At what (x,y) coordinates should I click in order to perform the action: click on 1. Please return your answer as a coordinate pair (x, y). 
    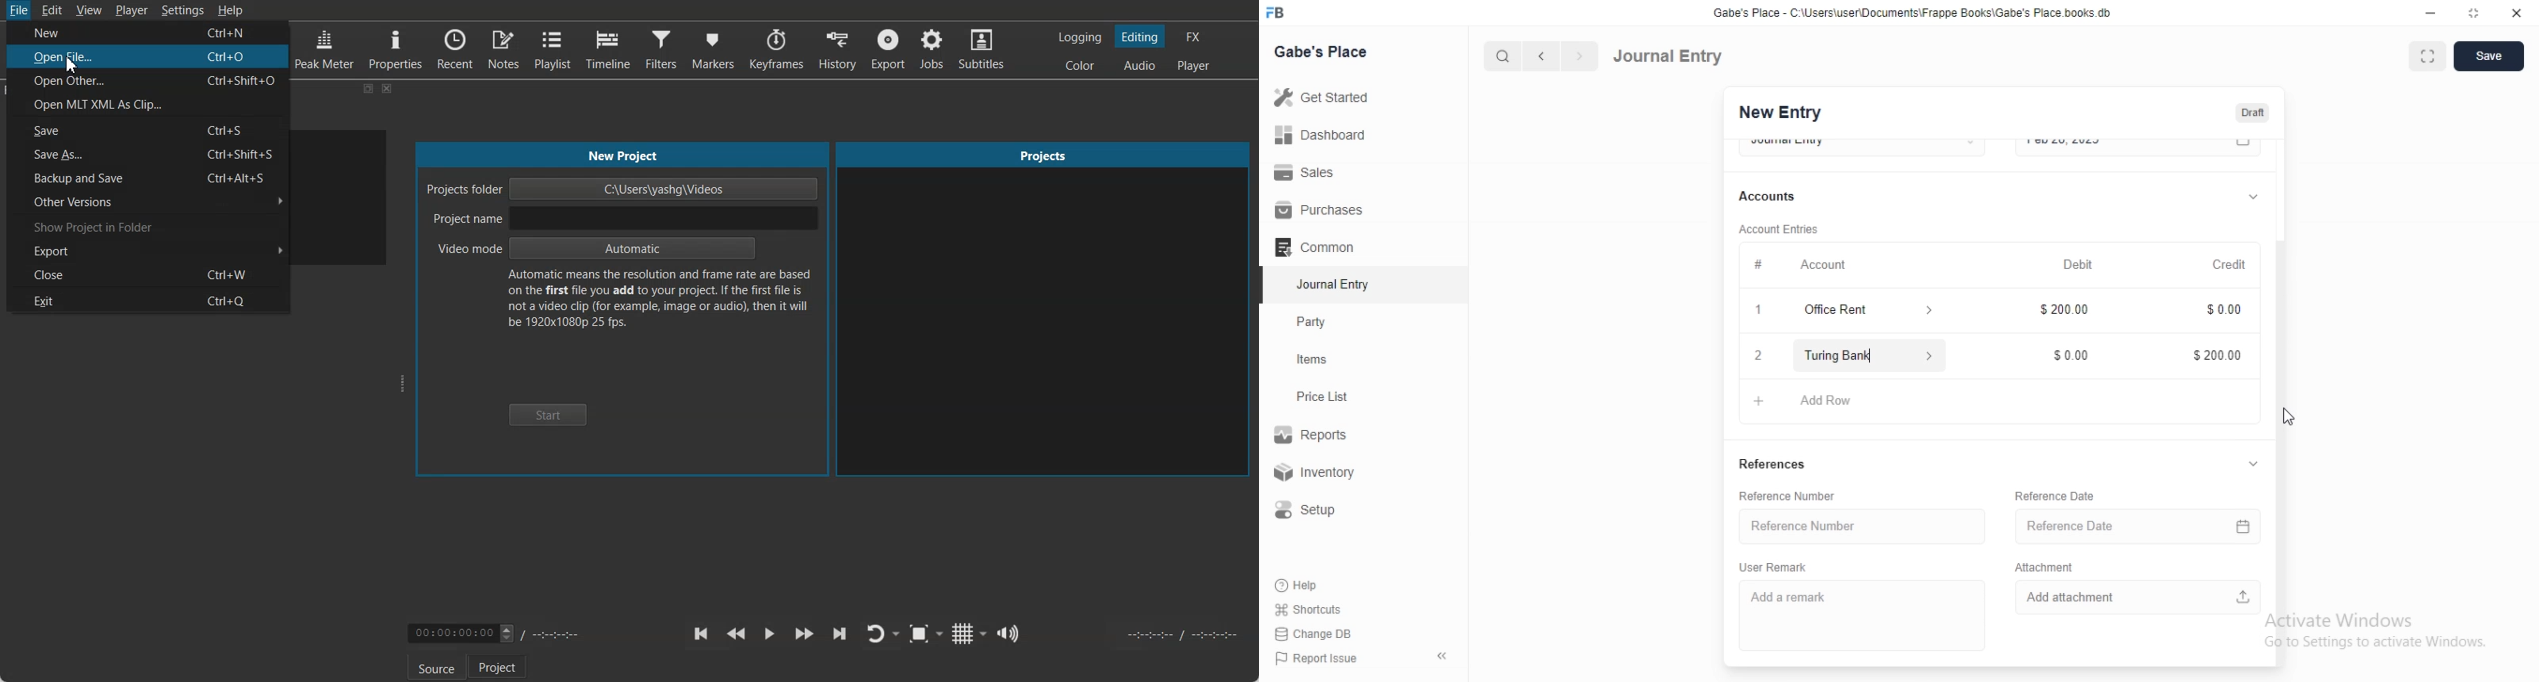
    Looking at the image, I should click on (1757, 307).